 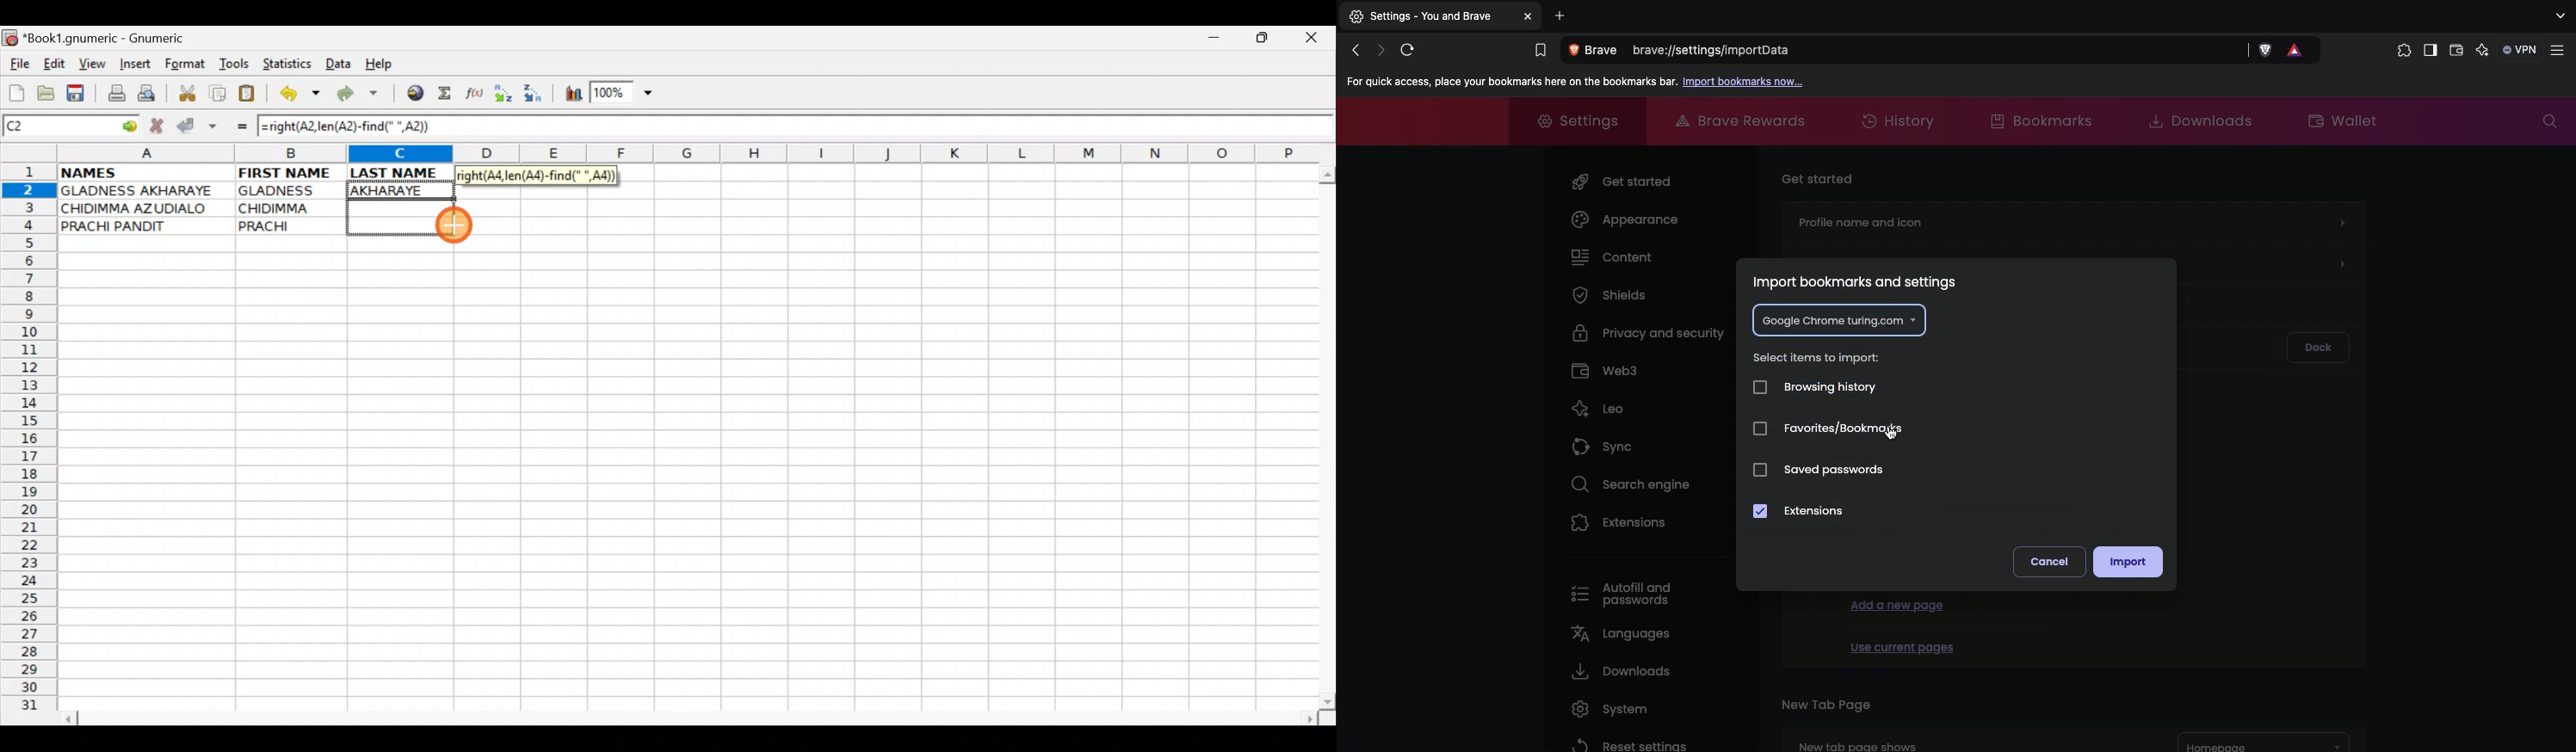 I want to click on Wallet, so click(x=2344, y=119).